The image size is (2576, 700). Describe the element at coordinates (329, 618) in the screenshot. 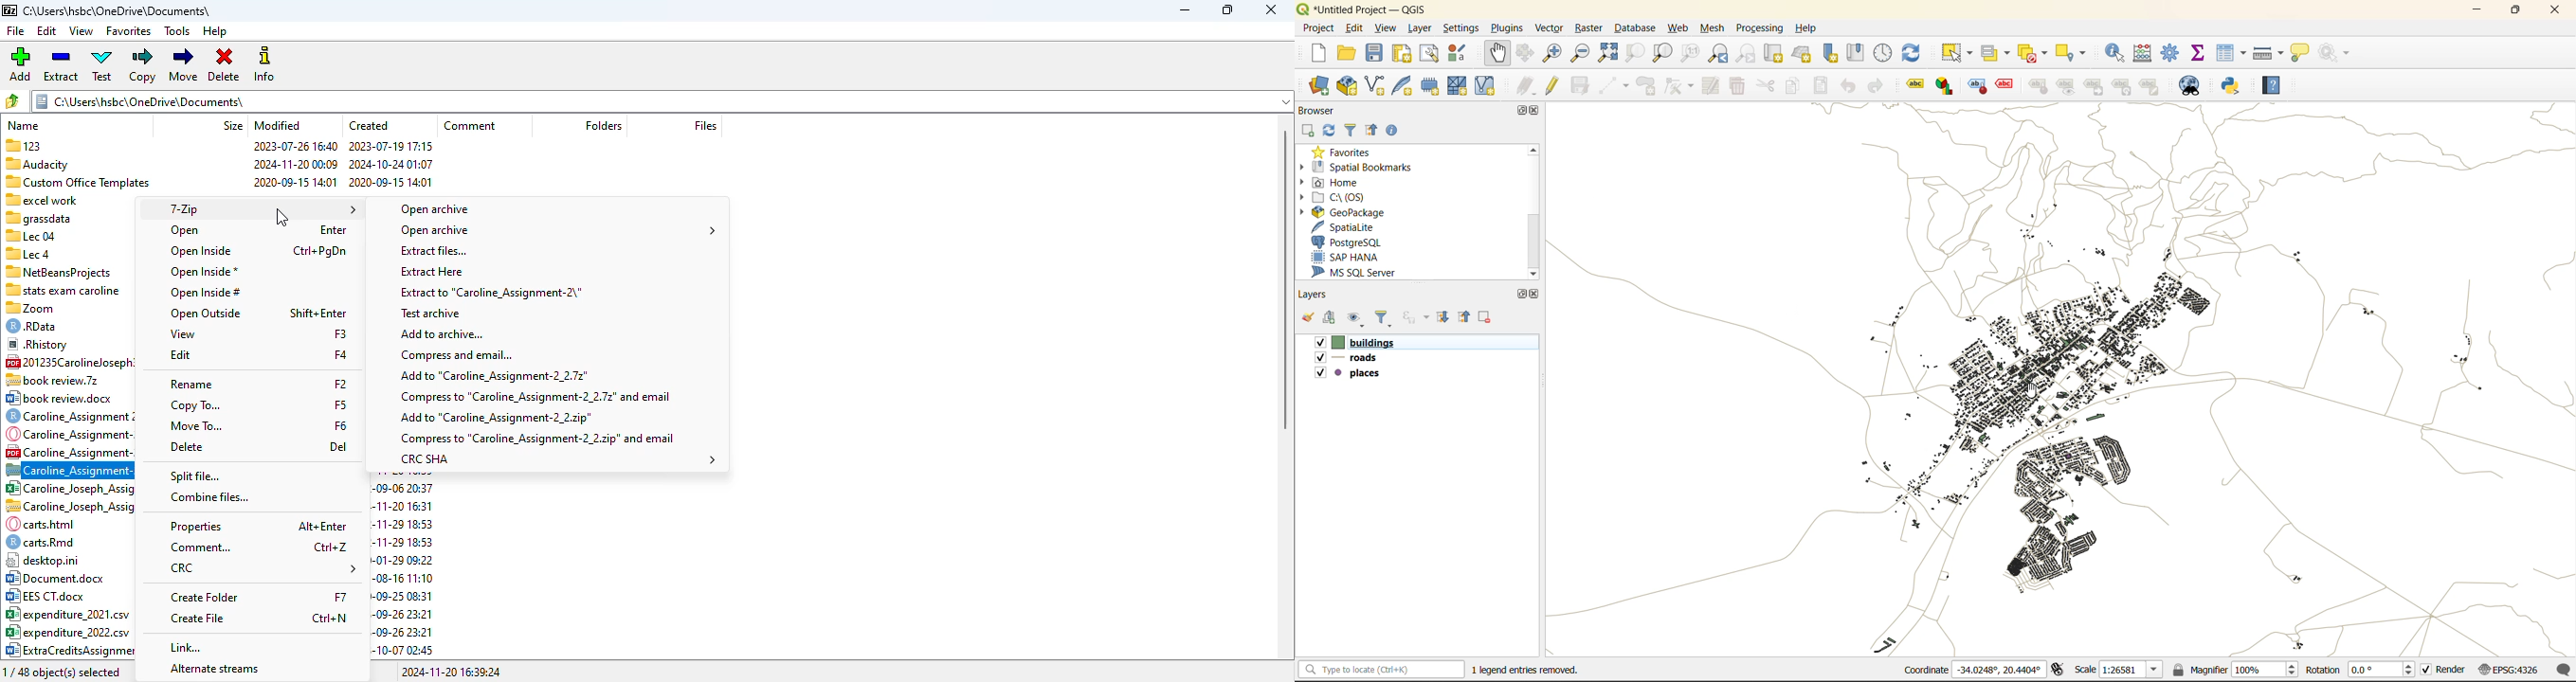

I see `shortcut for create file` at that location.